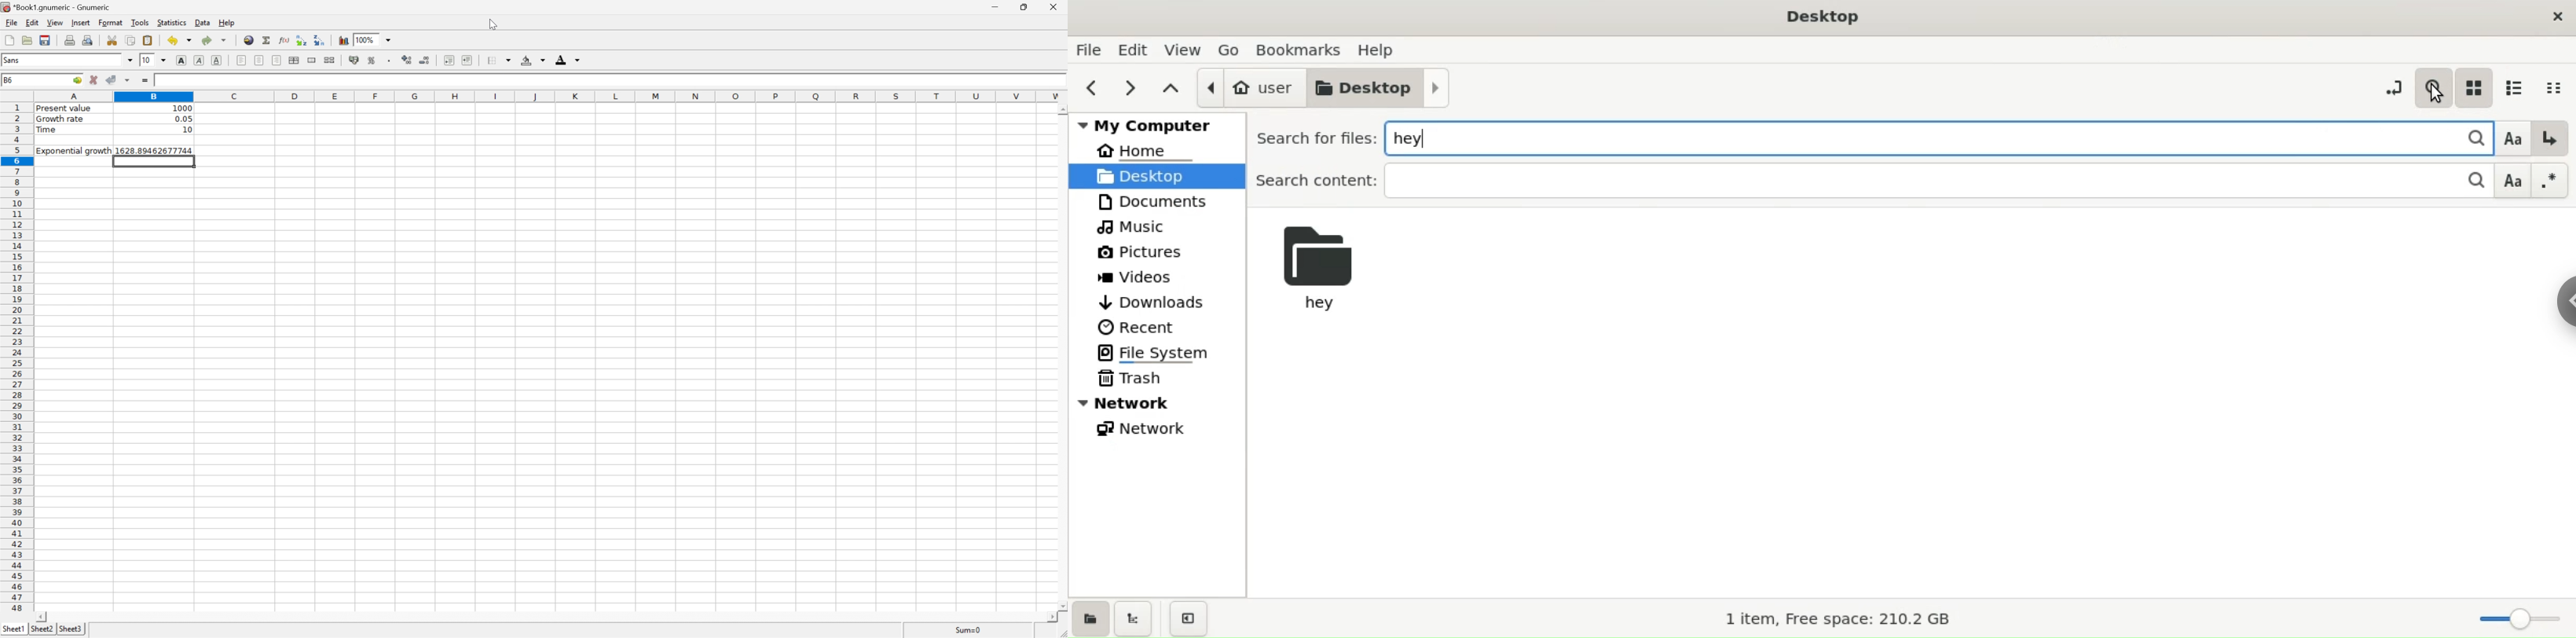  What do you see at coordinates (1229, 50) in the screenshot?
I see `go` at bounding box center [1229, 50].